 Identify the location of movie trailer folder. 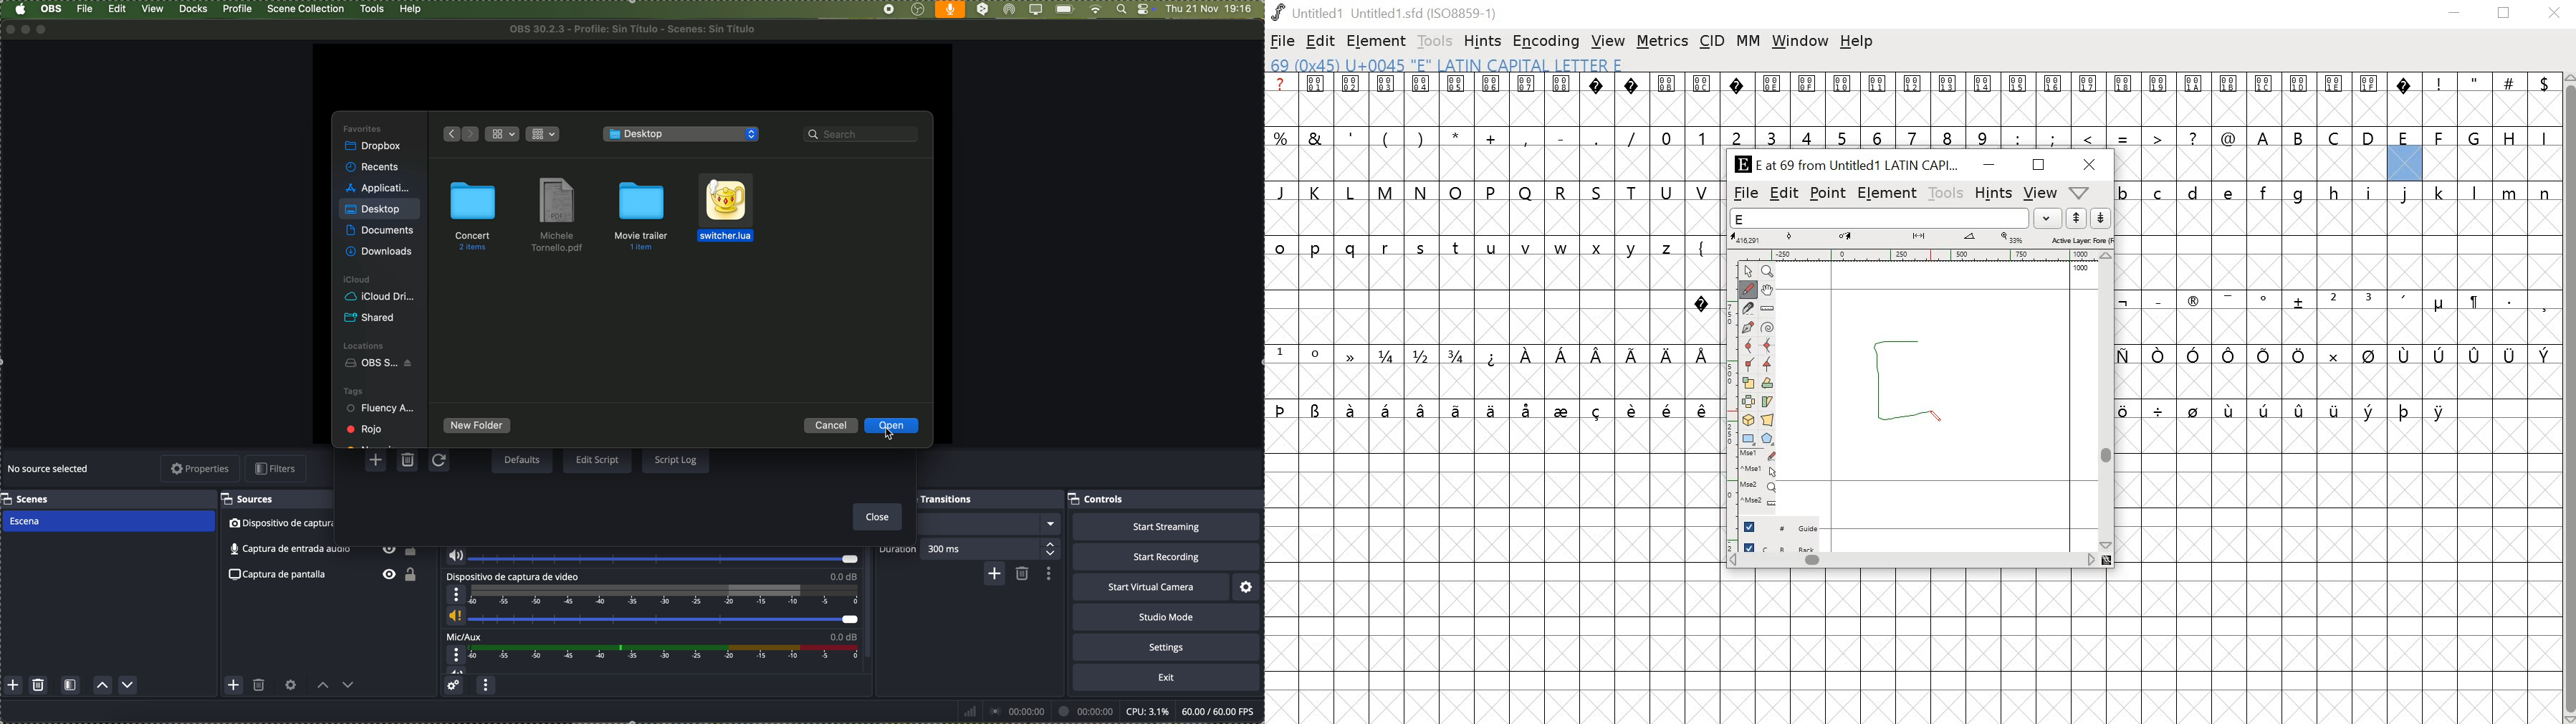
(645, 214).